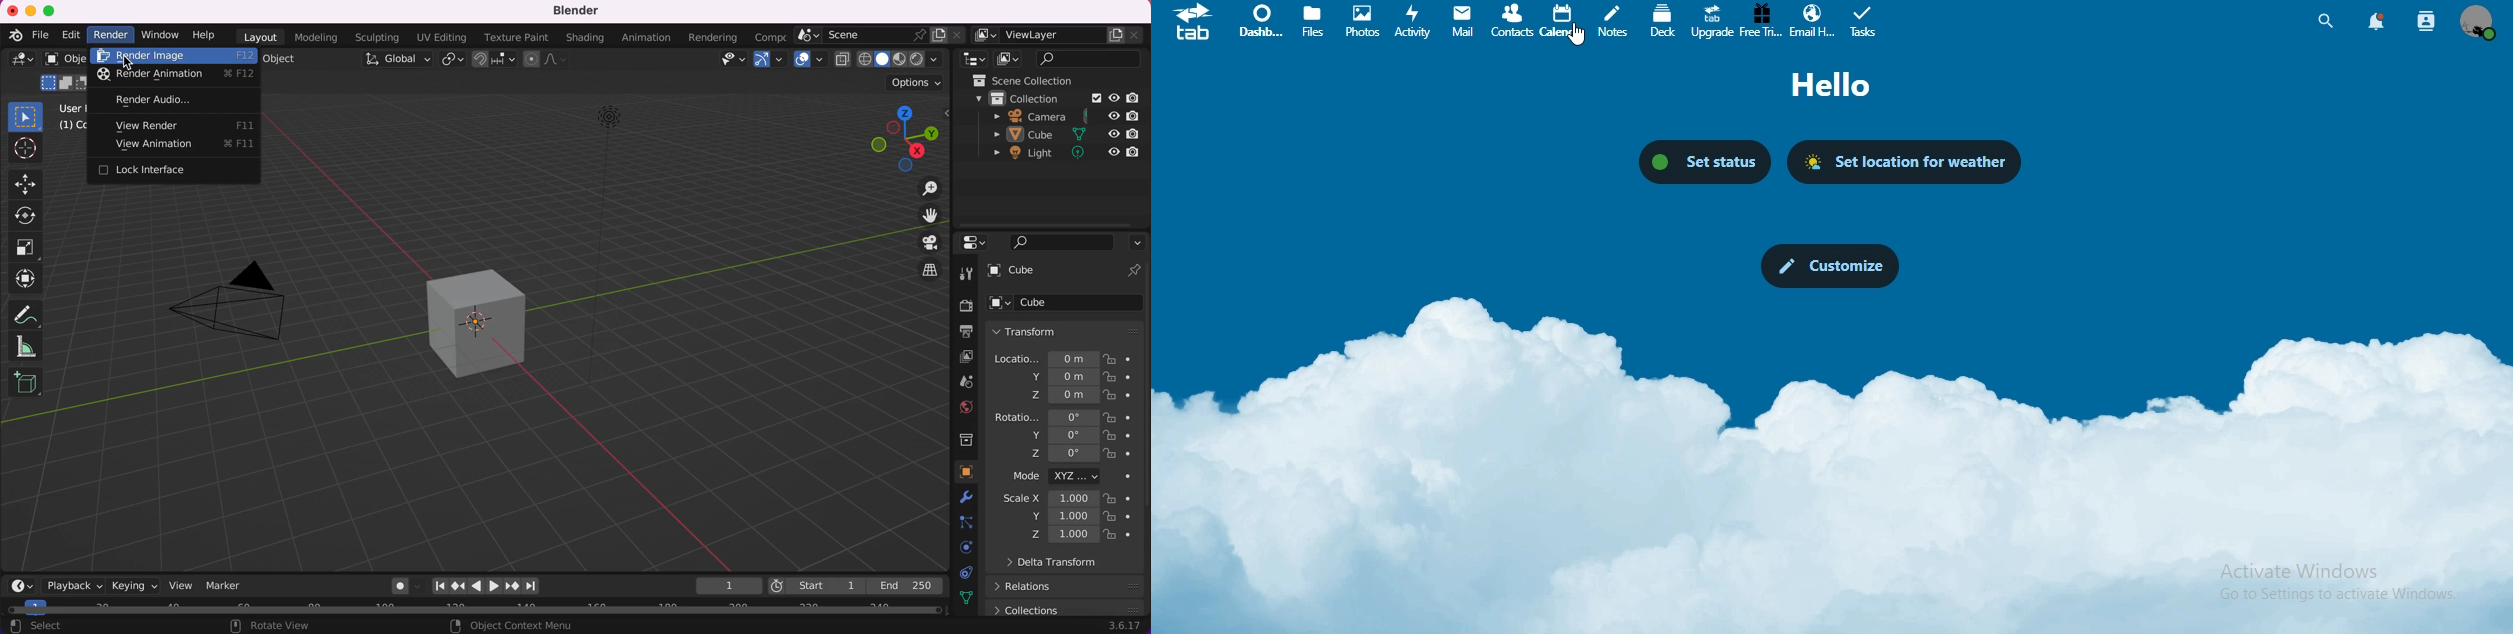 This screenshot has width=2520, height=644. What do you see at coordinates (27, 248) in the screenshot?
I see `scale` at bounding box center [27, 248].